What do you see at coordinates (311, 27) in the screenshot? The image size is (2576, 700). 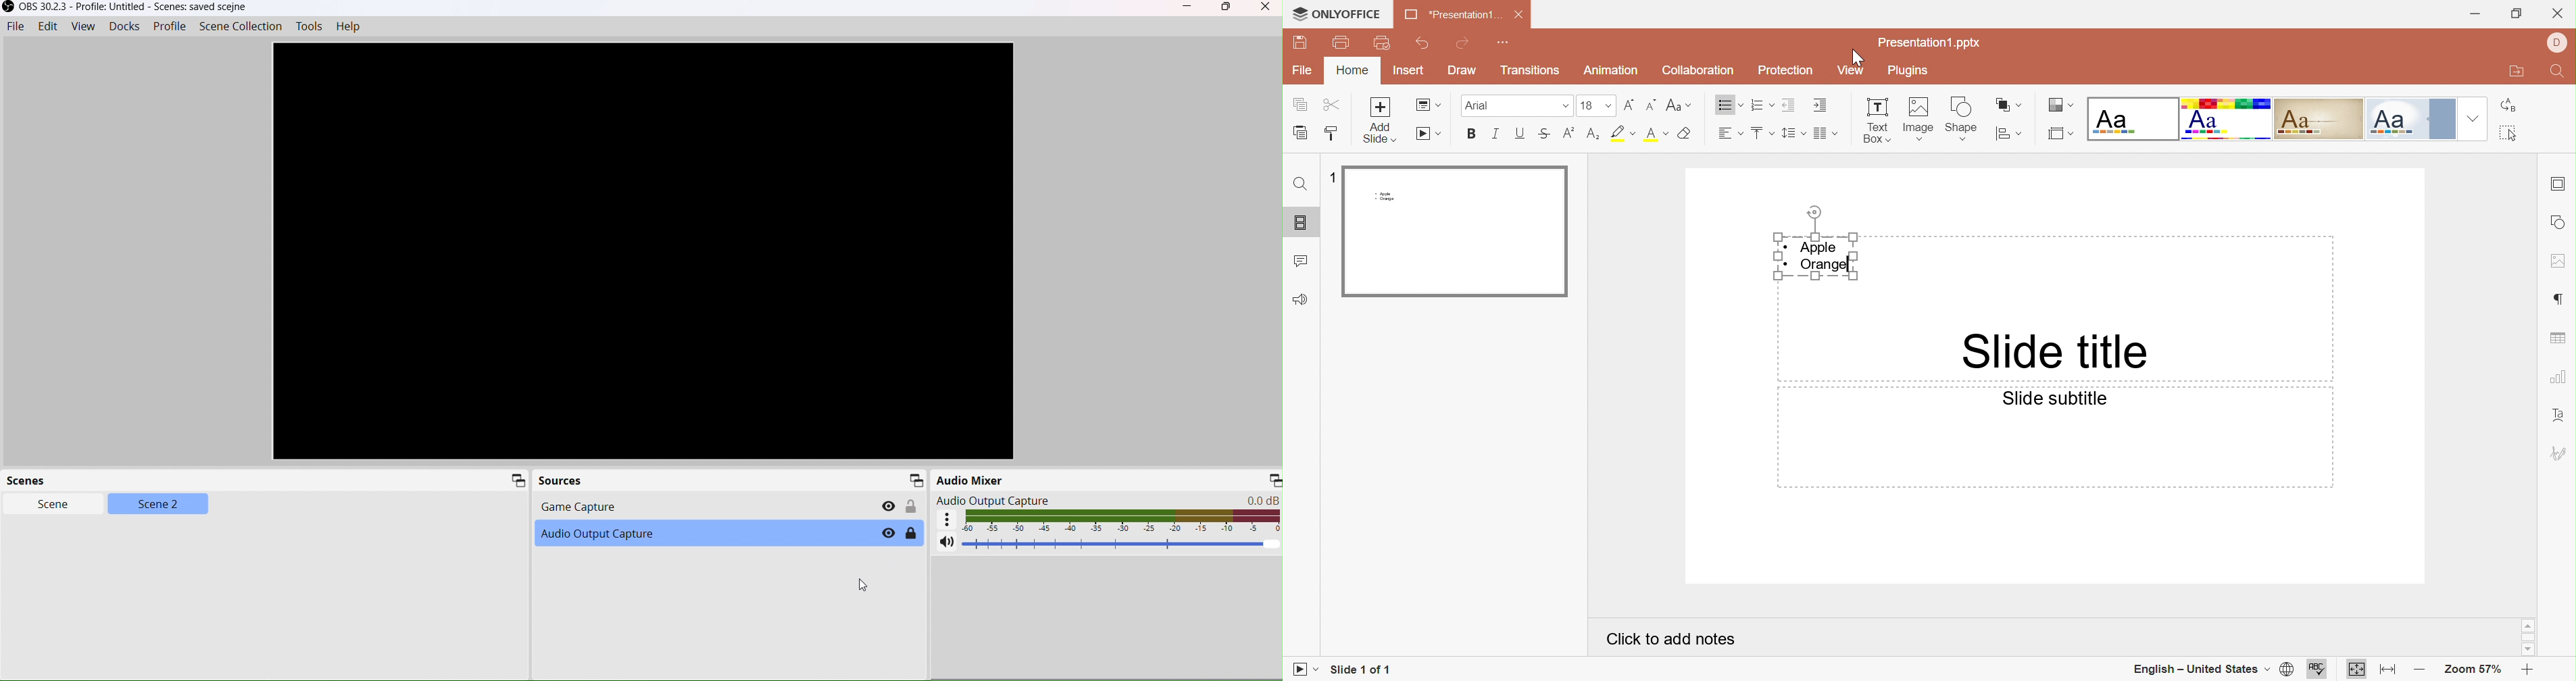 I see `Tools` at bounding box center [311, 27].